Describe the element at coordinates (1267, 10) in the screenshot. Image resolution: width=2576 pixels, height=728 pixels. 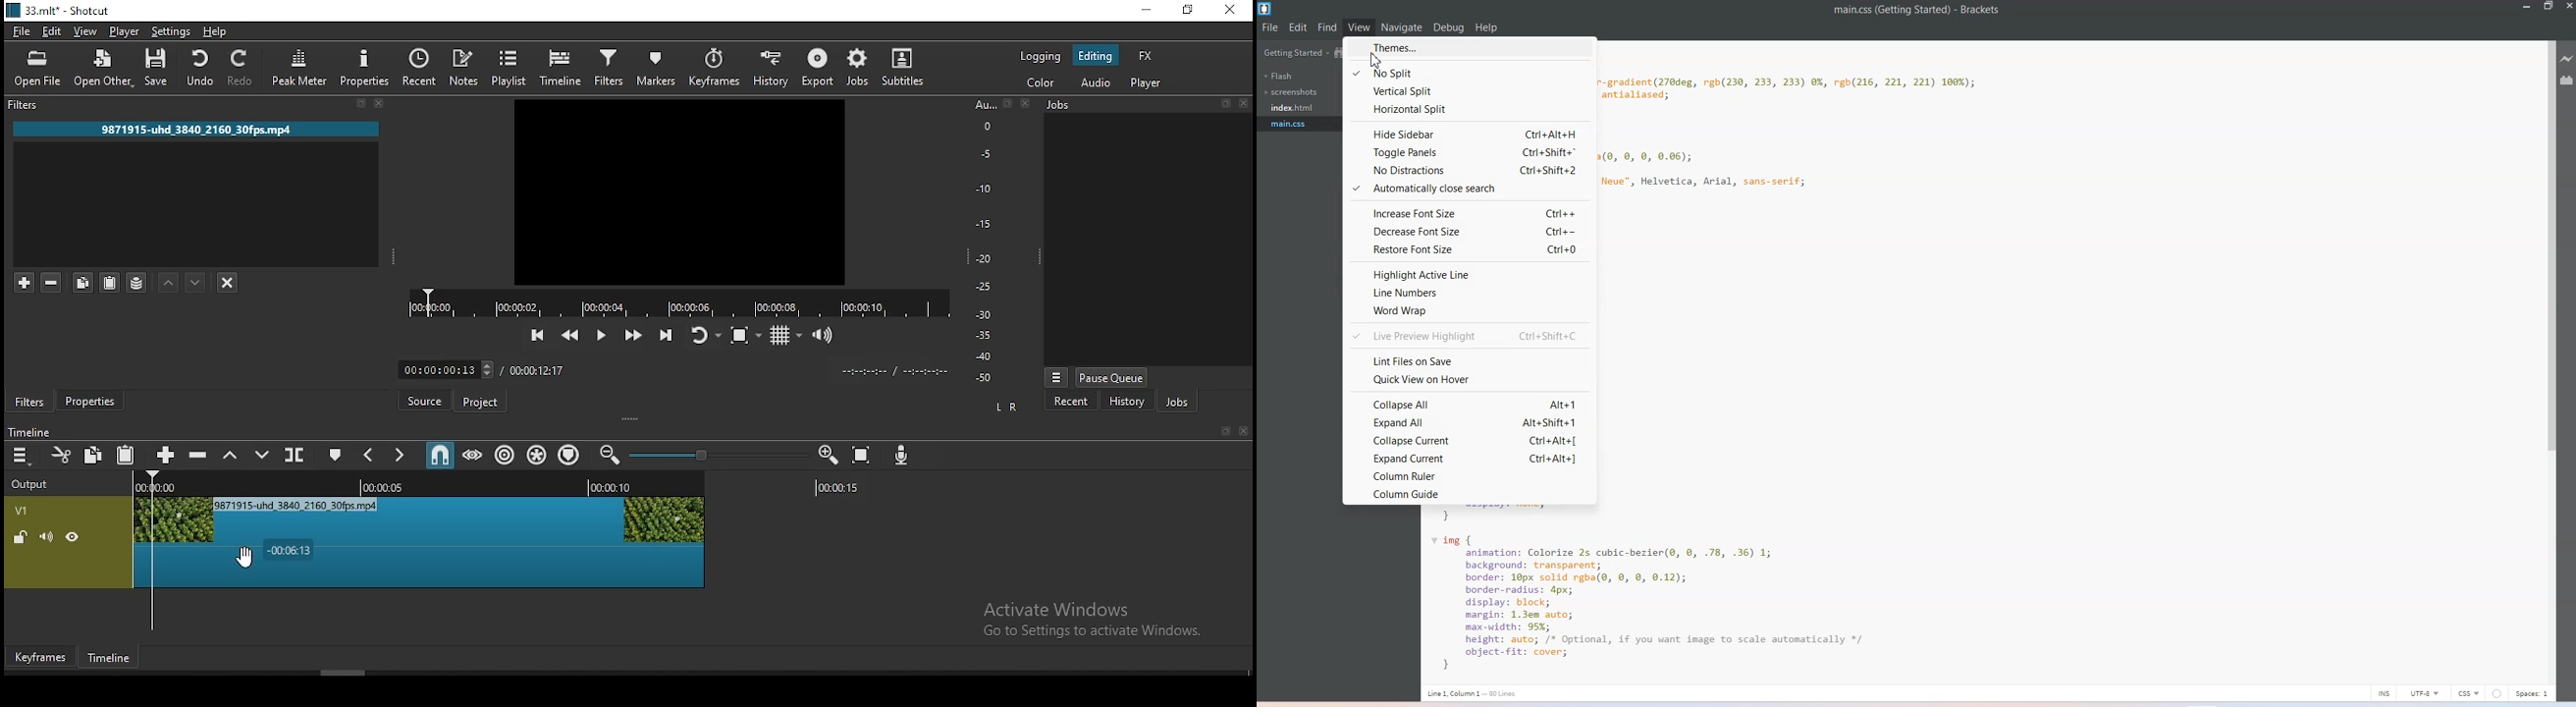
I see `Logo` at that location.